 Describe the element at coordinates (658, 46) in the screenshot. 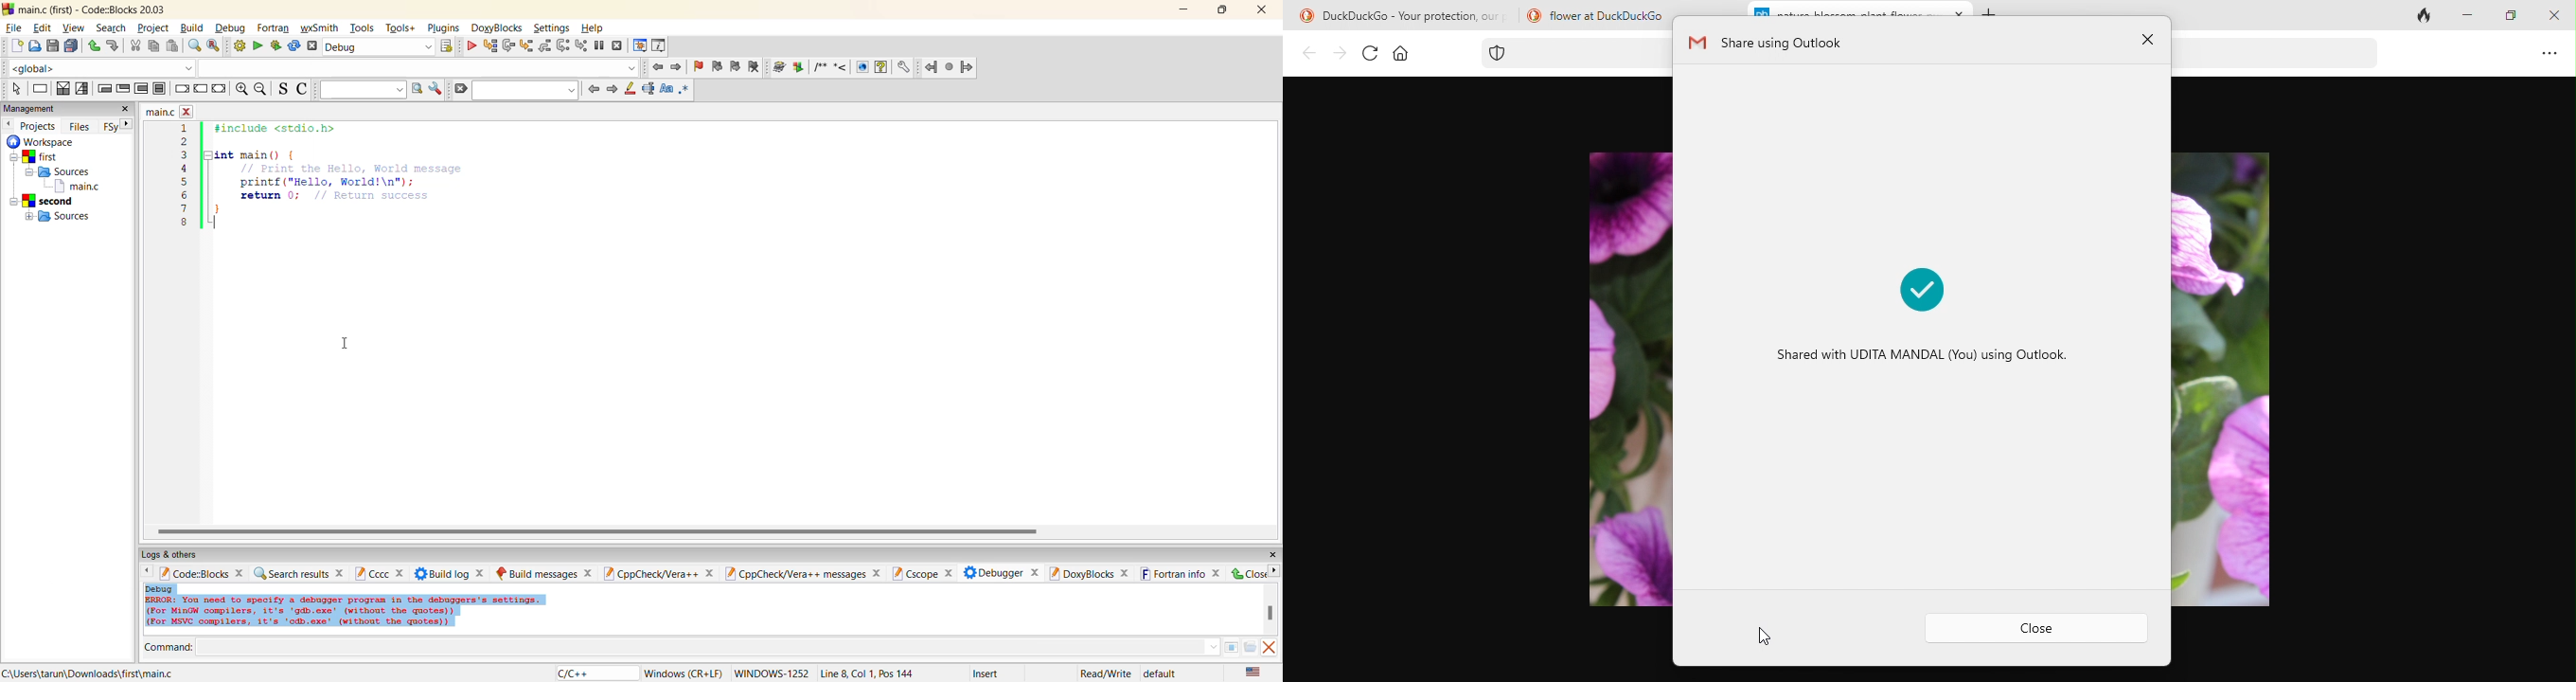

I see `various info` at that location.